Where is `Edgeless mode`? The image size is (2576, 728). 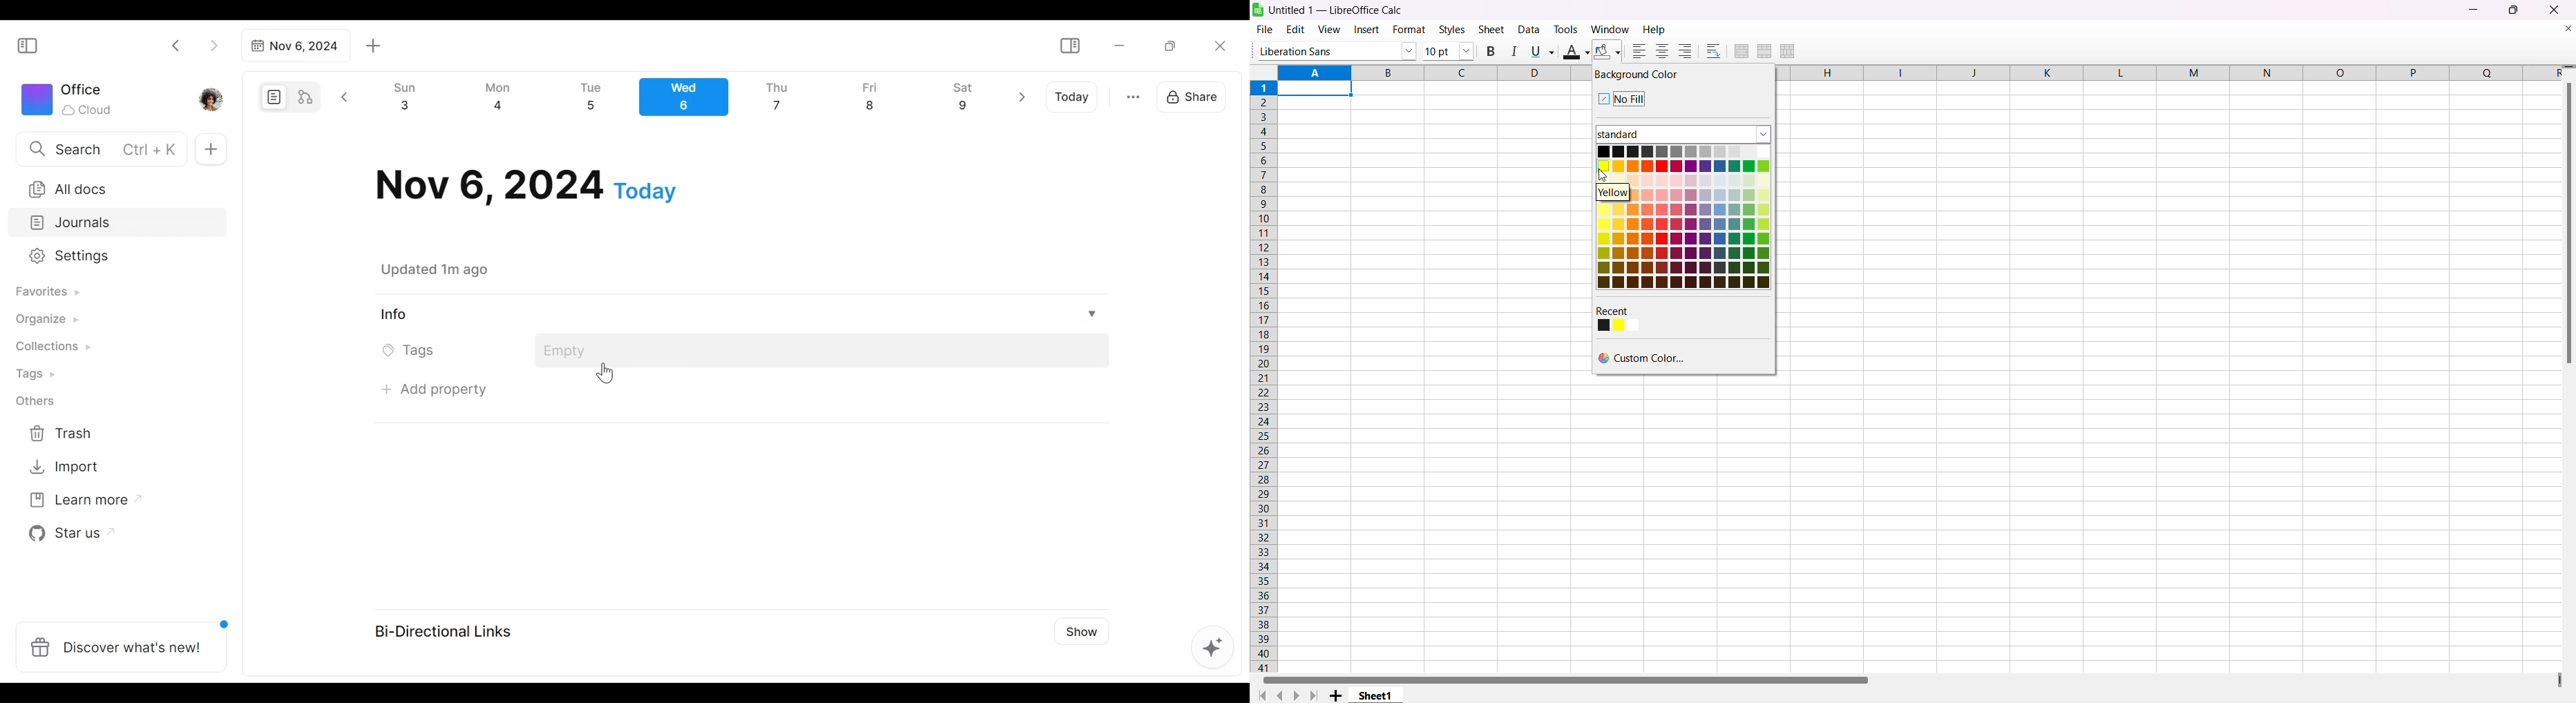
Edgeless mode is located at coordinates (307, 96).